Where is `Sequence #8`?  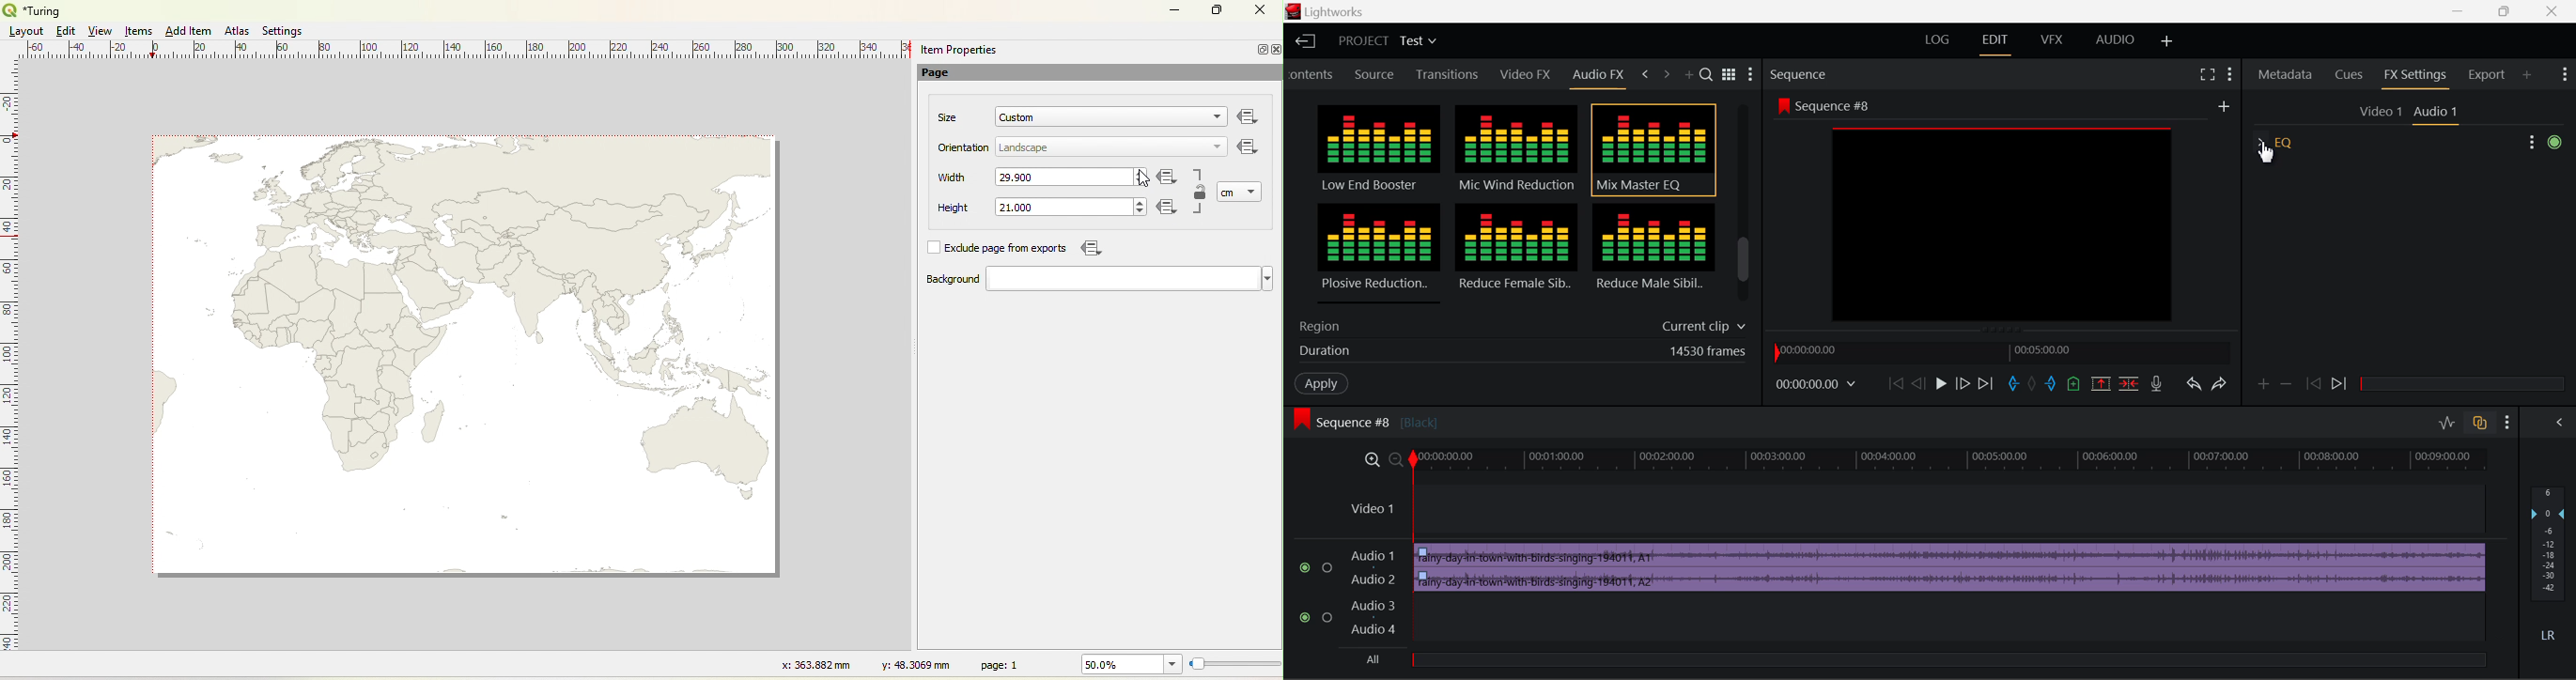 Sequence #8 is located at coordinates (1388, 416).